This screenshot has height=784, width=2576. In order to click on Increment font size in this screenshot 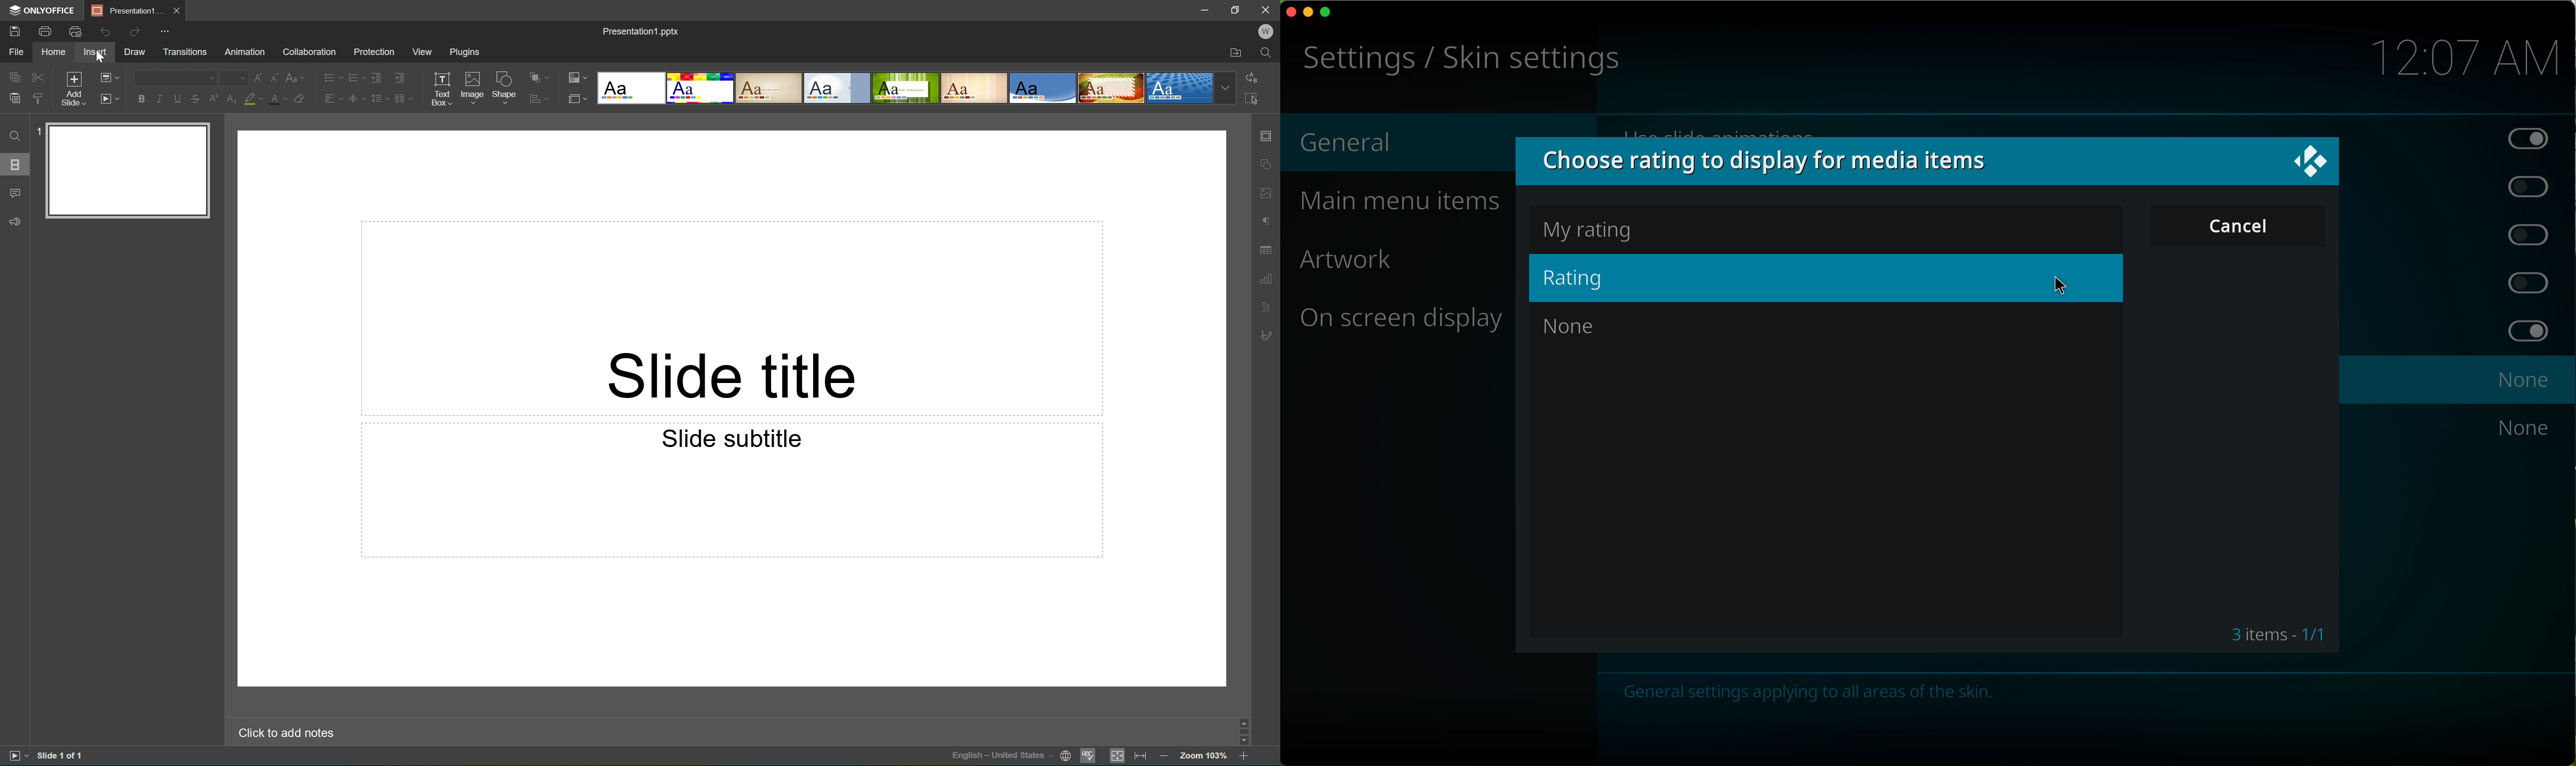, I will do `click(255, 76)`.